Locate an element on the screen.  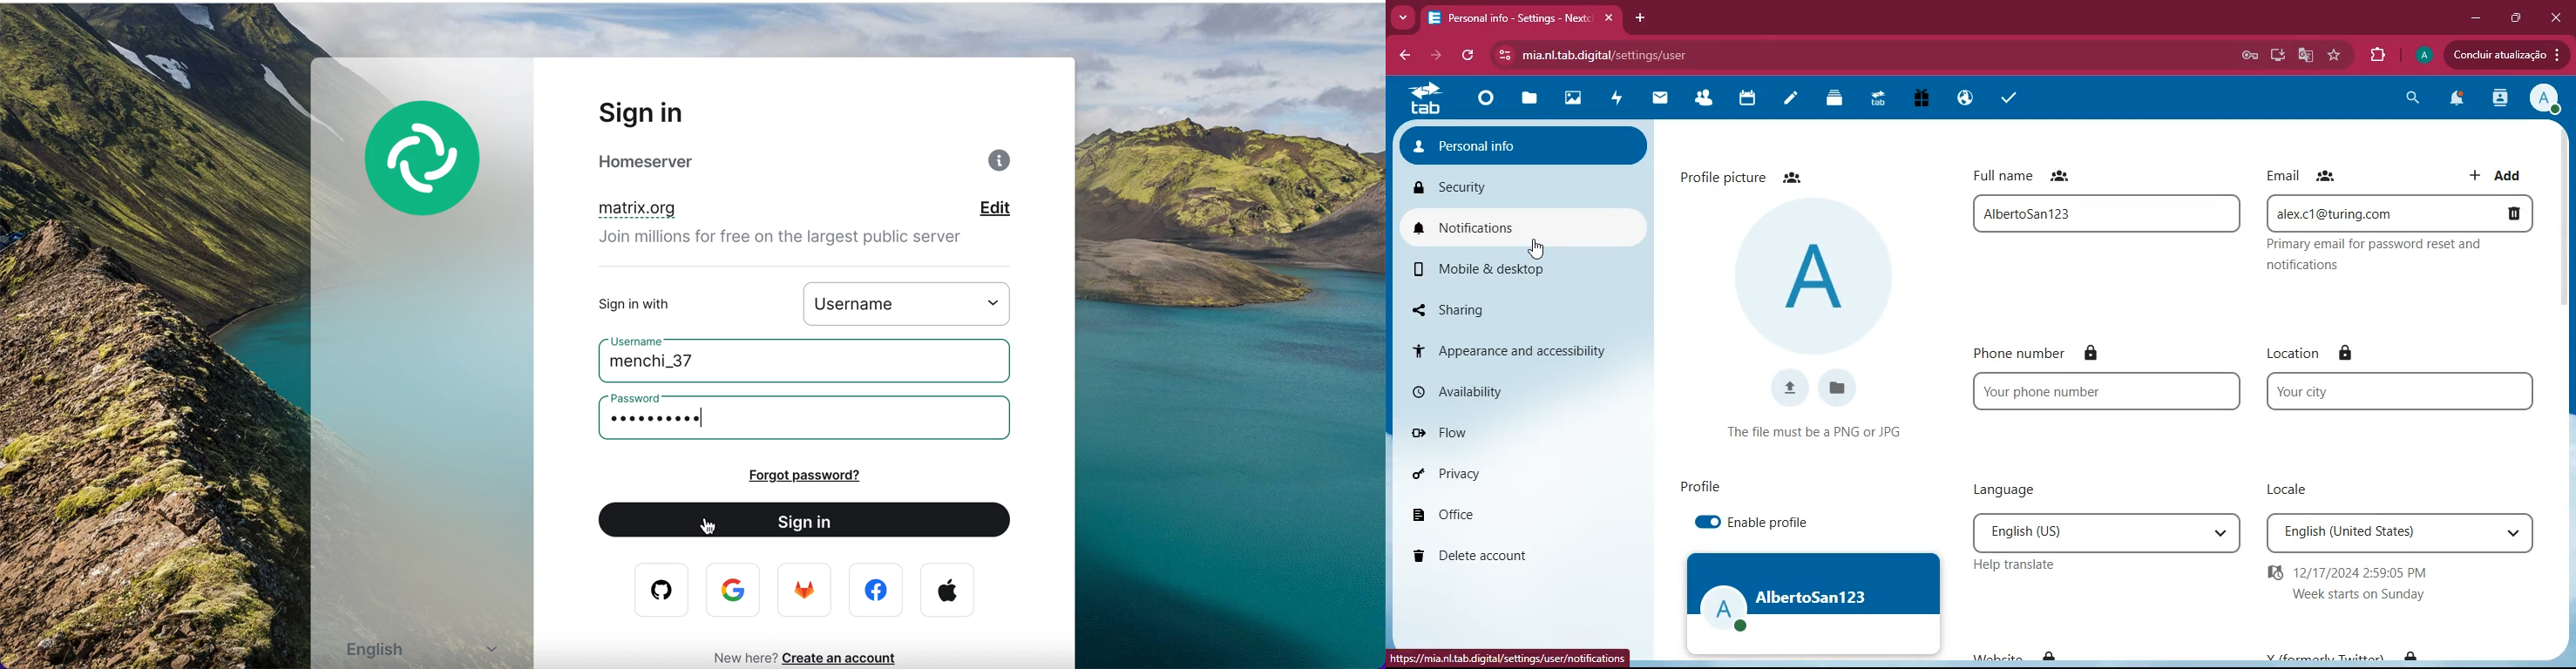
https://mia.nl.tab.digital/settings/user/notifications is located at coordinates (1509, 657).